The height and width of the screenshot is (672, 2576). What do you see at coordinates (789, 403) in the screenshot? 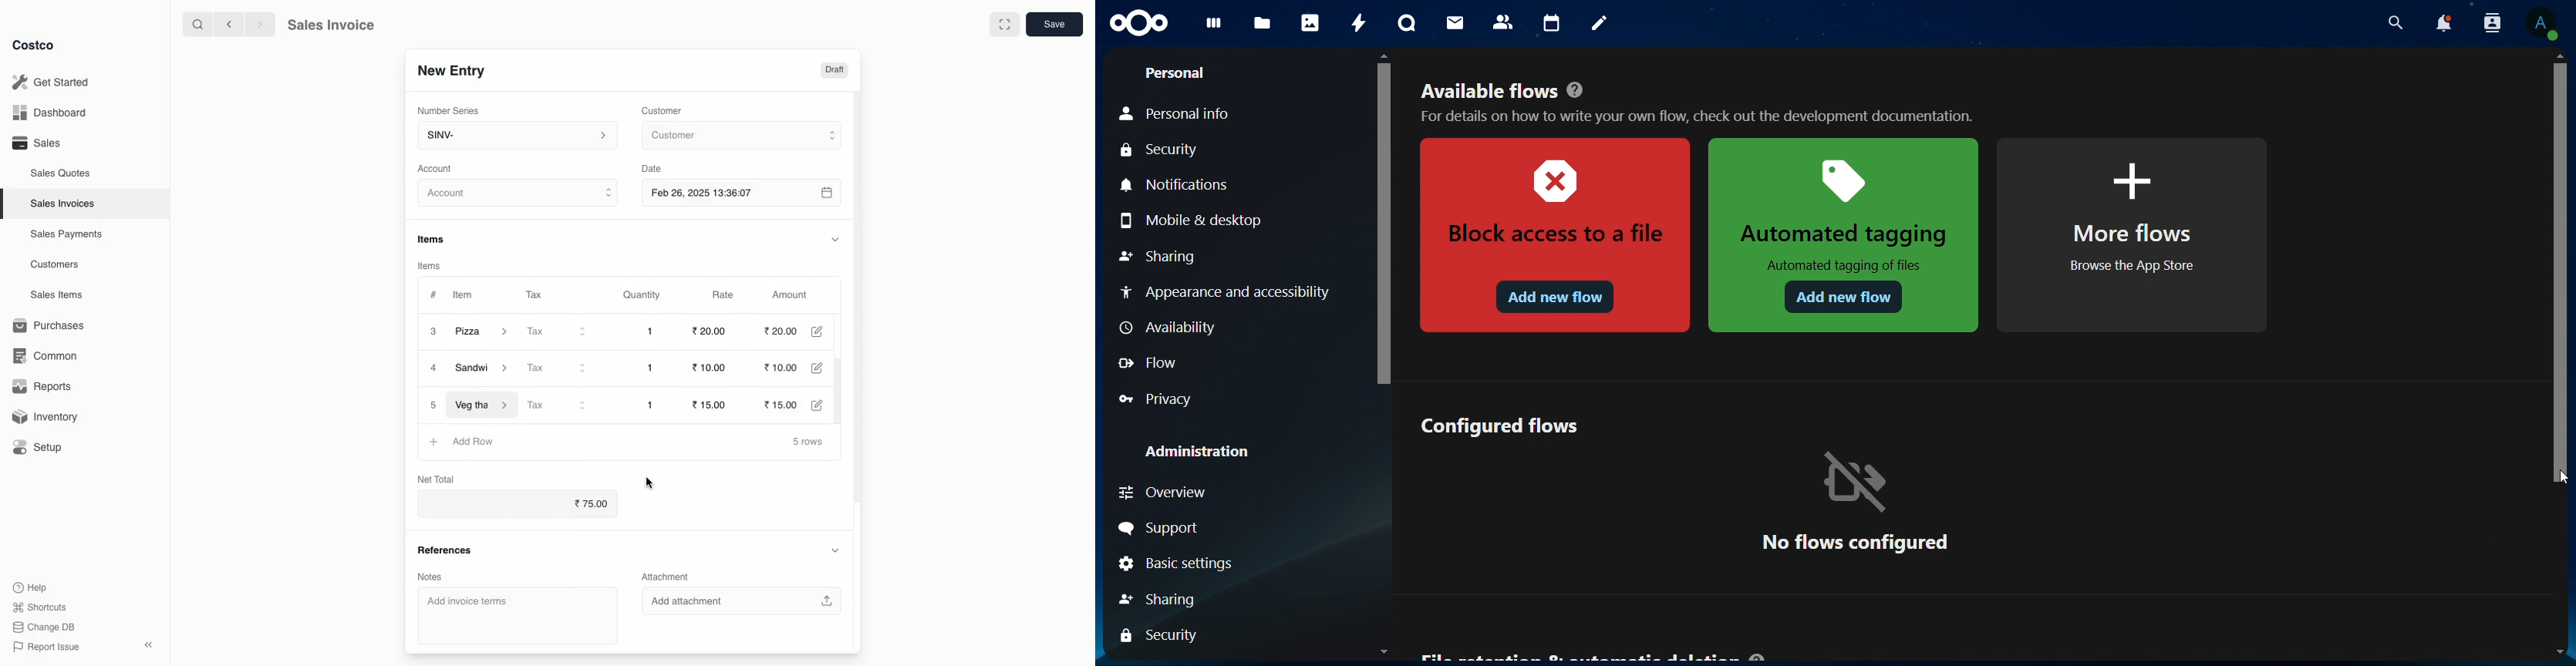
I see `15.00` at bounding box center [789, 403].